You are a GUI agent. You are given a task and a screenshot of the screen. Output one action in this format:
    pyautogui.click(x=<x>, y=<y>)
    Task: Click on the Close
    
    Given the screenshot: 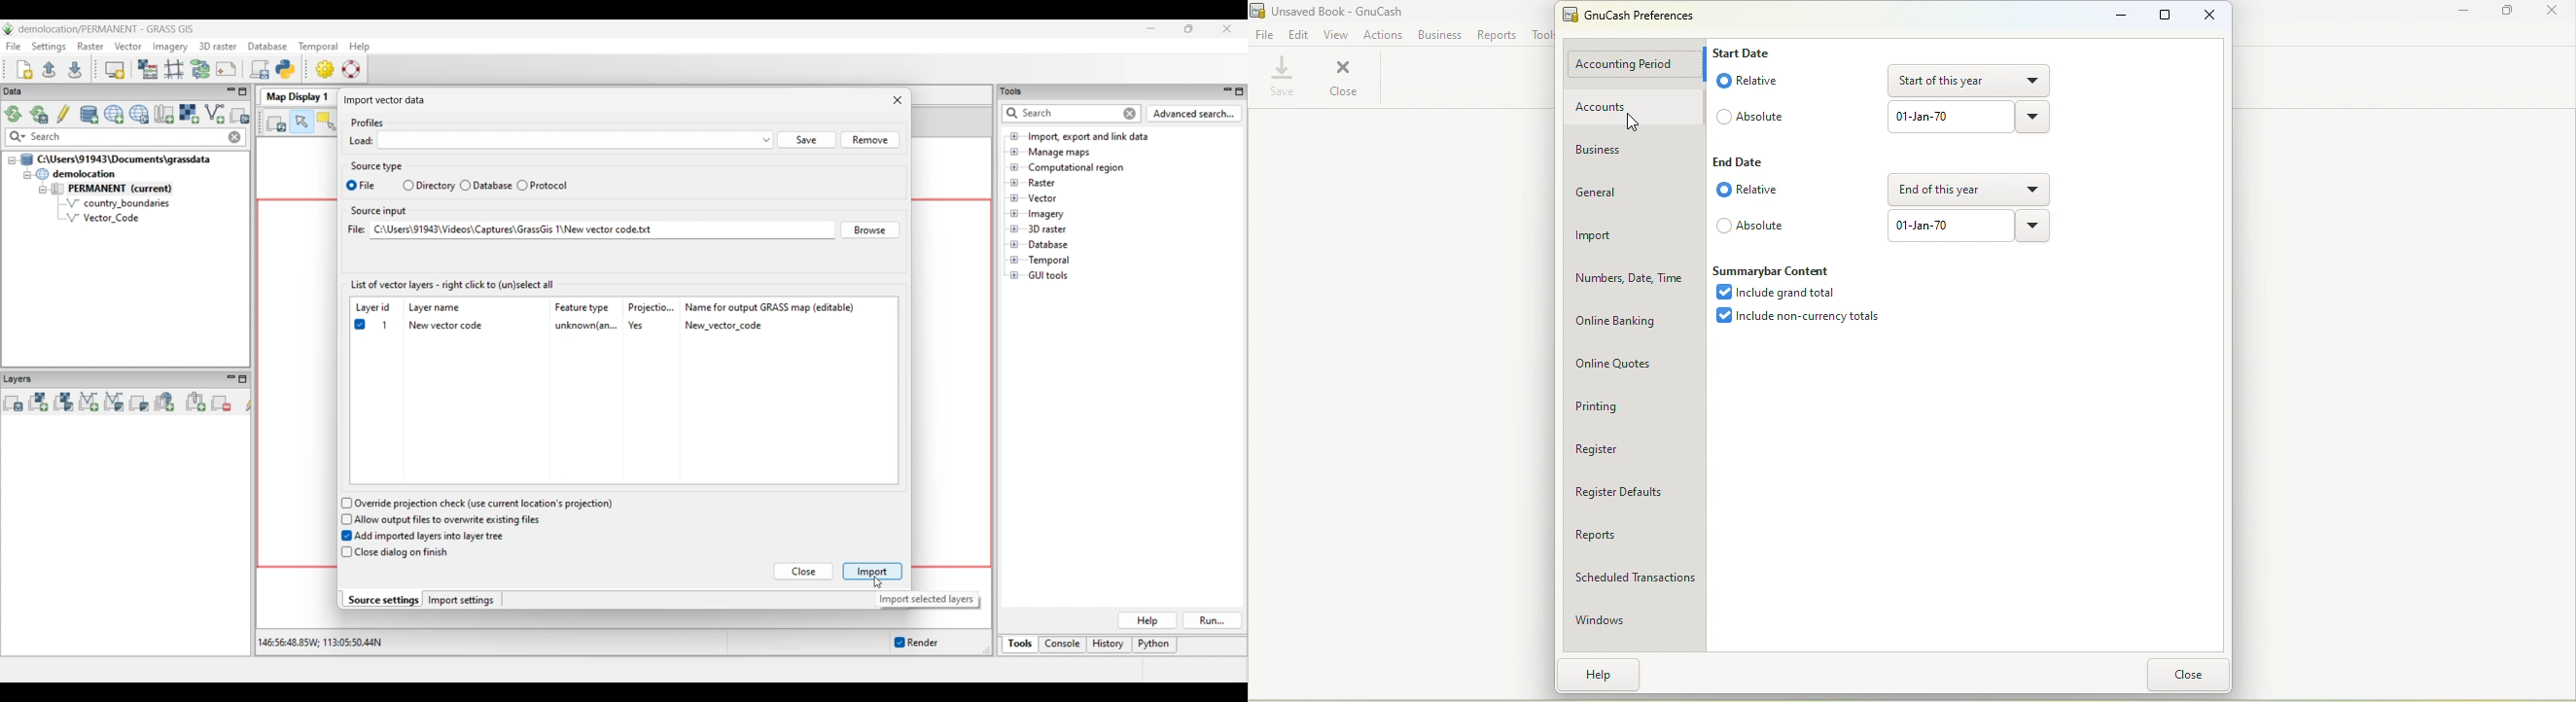 What is the action you would take?
    pyautogui.click(x=2191, y=676)
    